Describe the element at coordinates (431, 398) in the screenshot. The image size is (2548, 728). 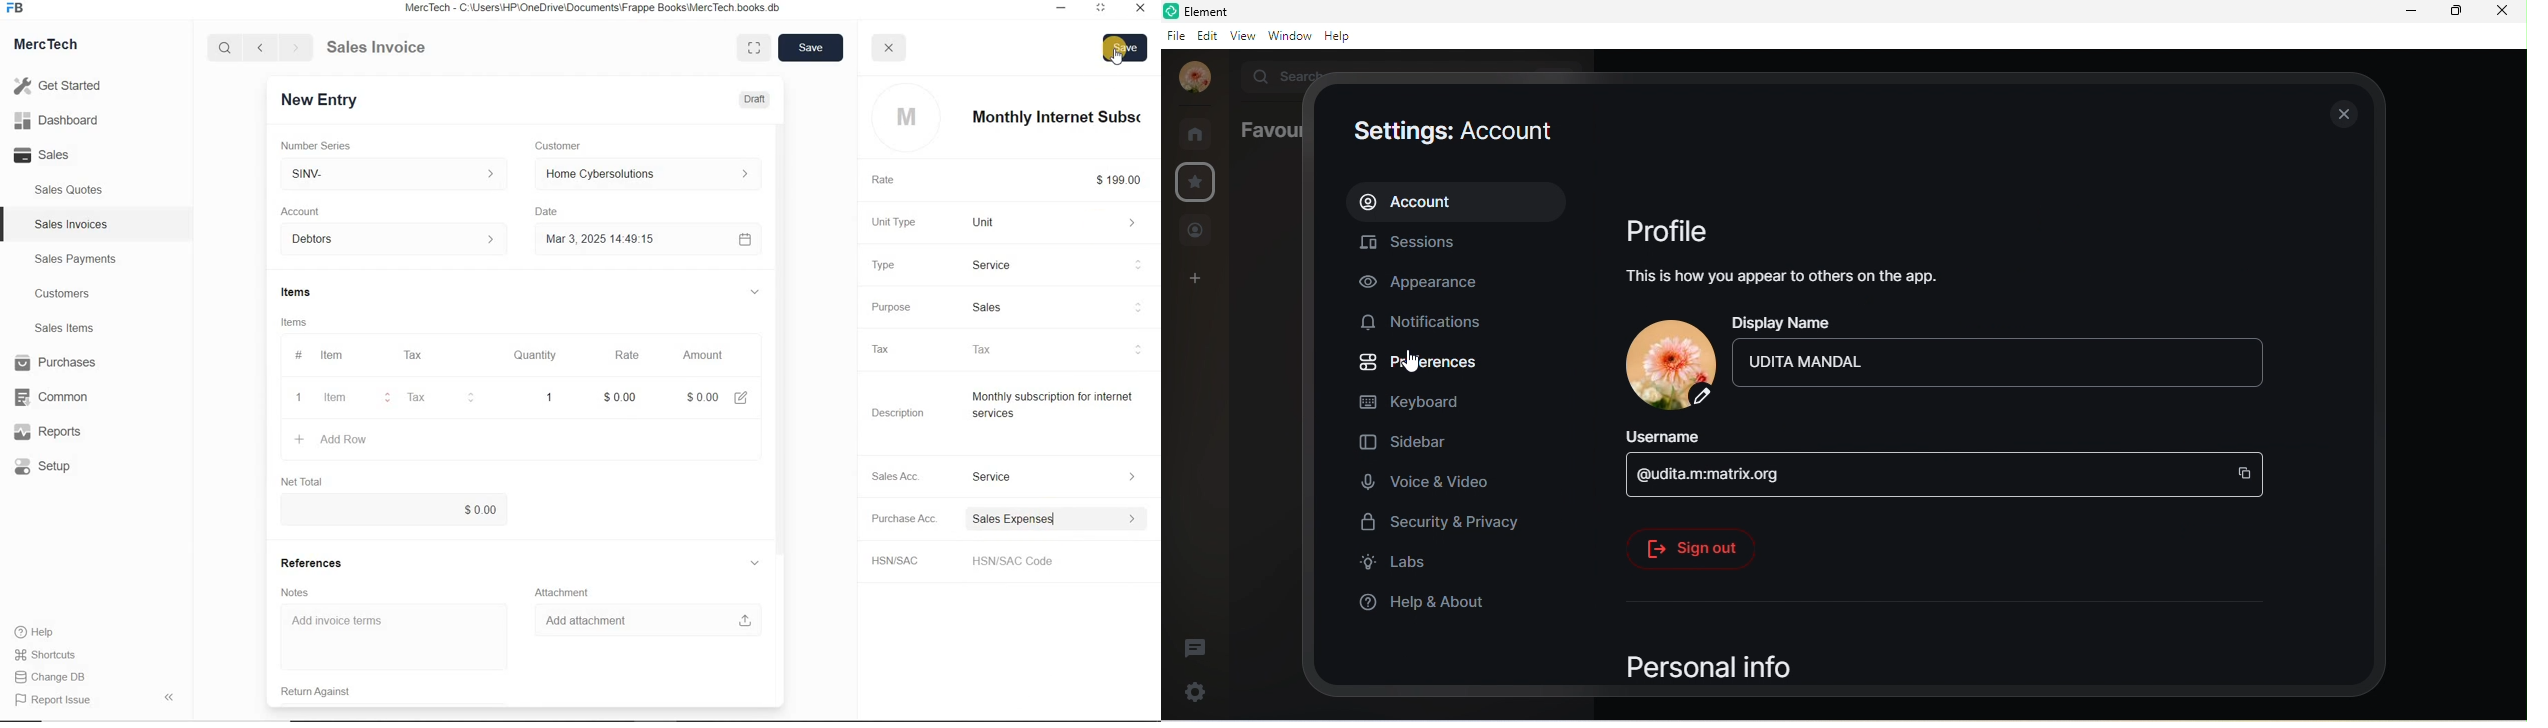
I see `Tax` at that location.